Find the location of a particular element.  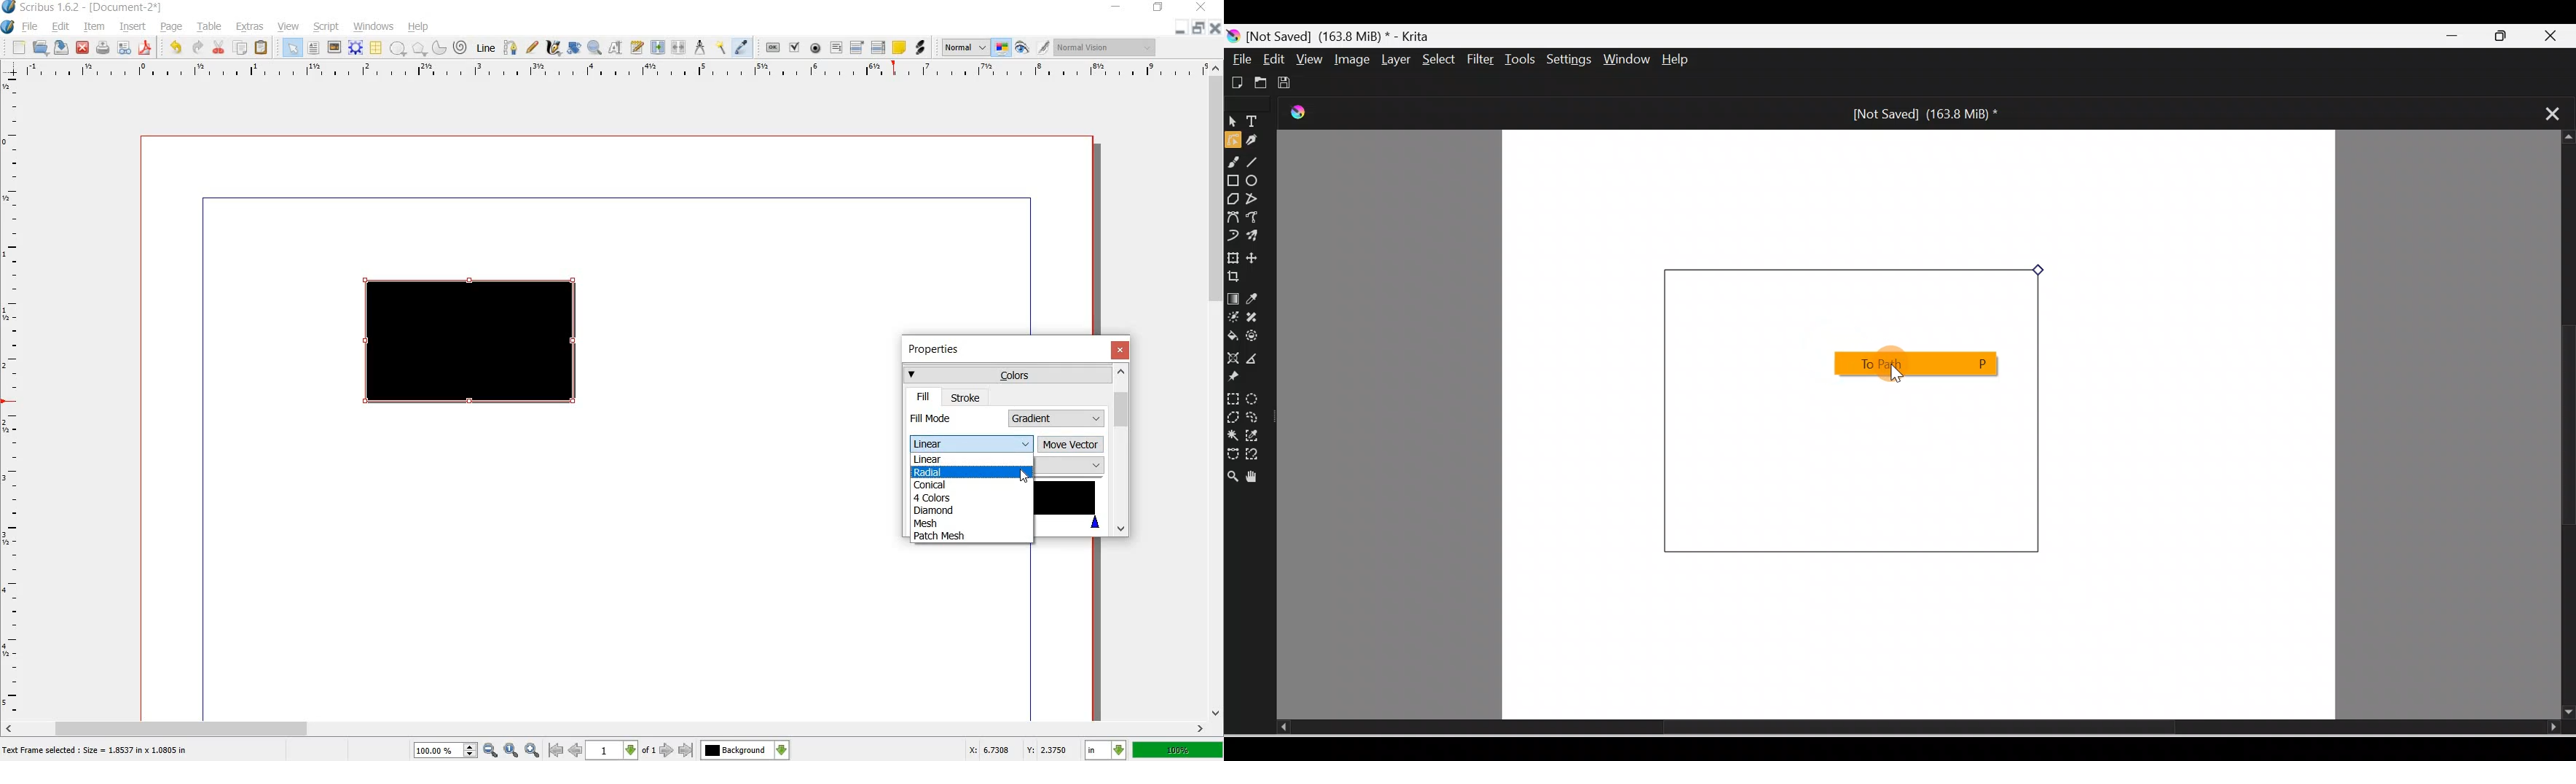

colors is located at coordinates (1006, 374).